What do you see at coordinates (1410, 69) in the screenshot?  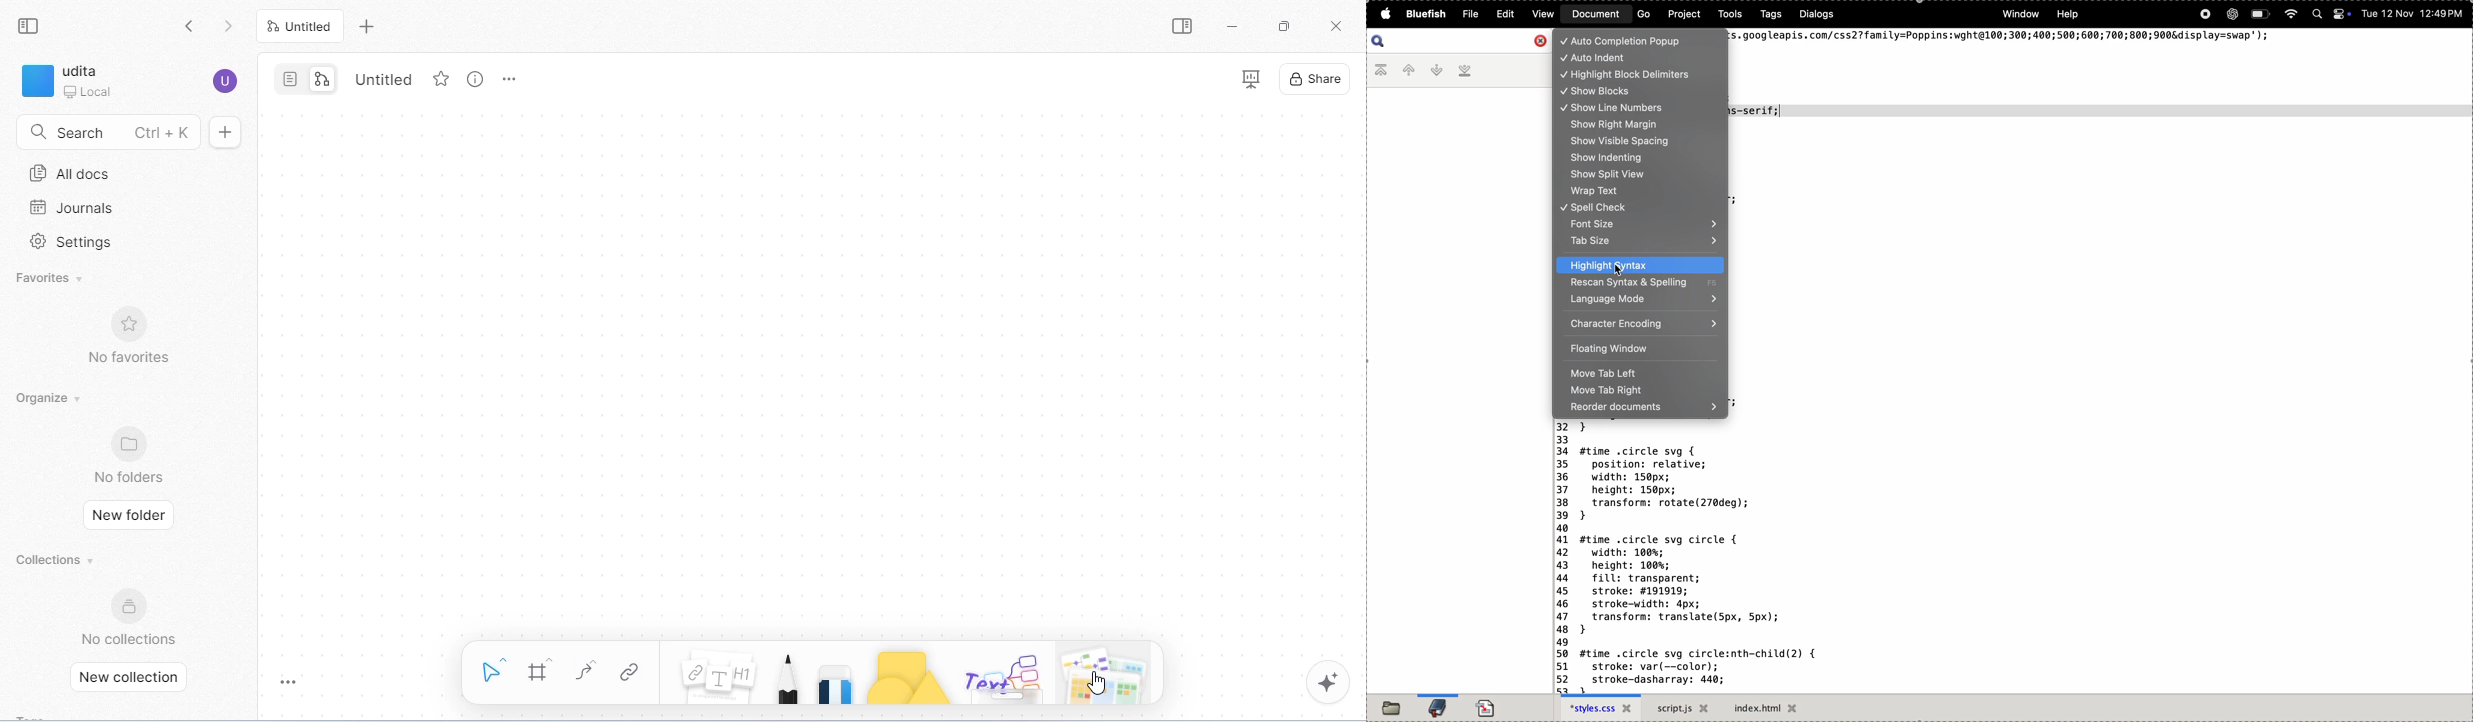 I see `previous bookmark` at bounding box center [1410, 69].